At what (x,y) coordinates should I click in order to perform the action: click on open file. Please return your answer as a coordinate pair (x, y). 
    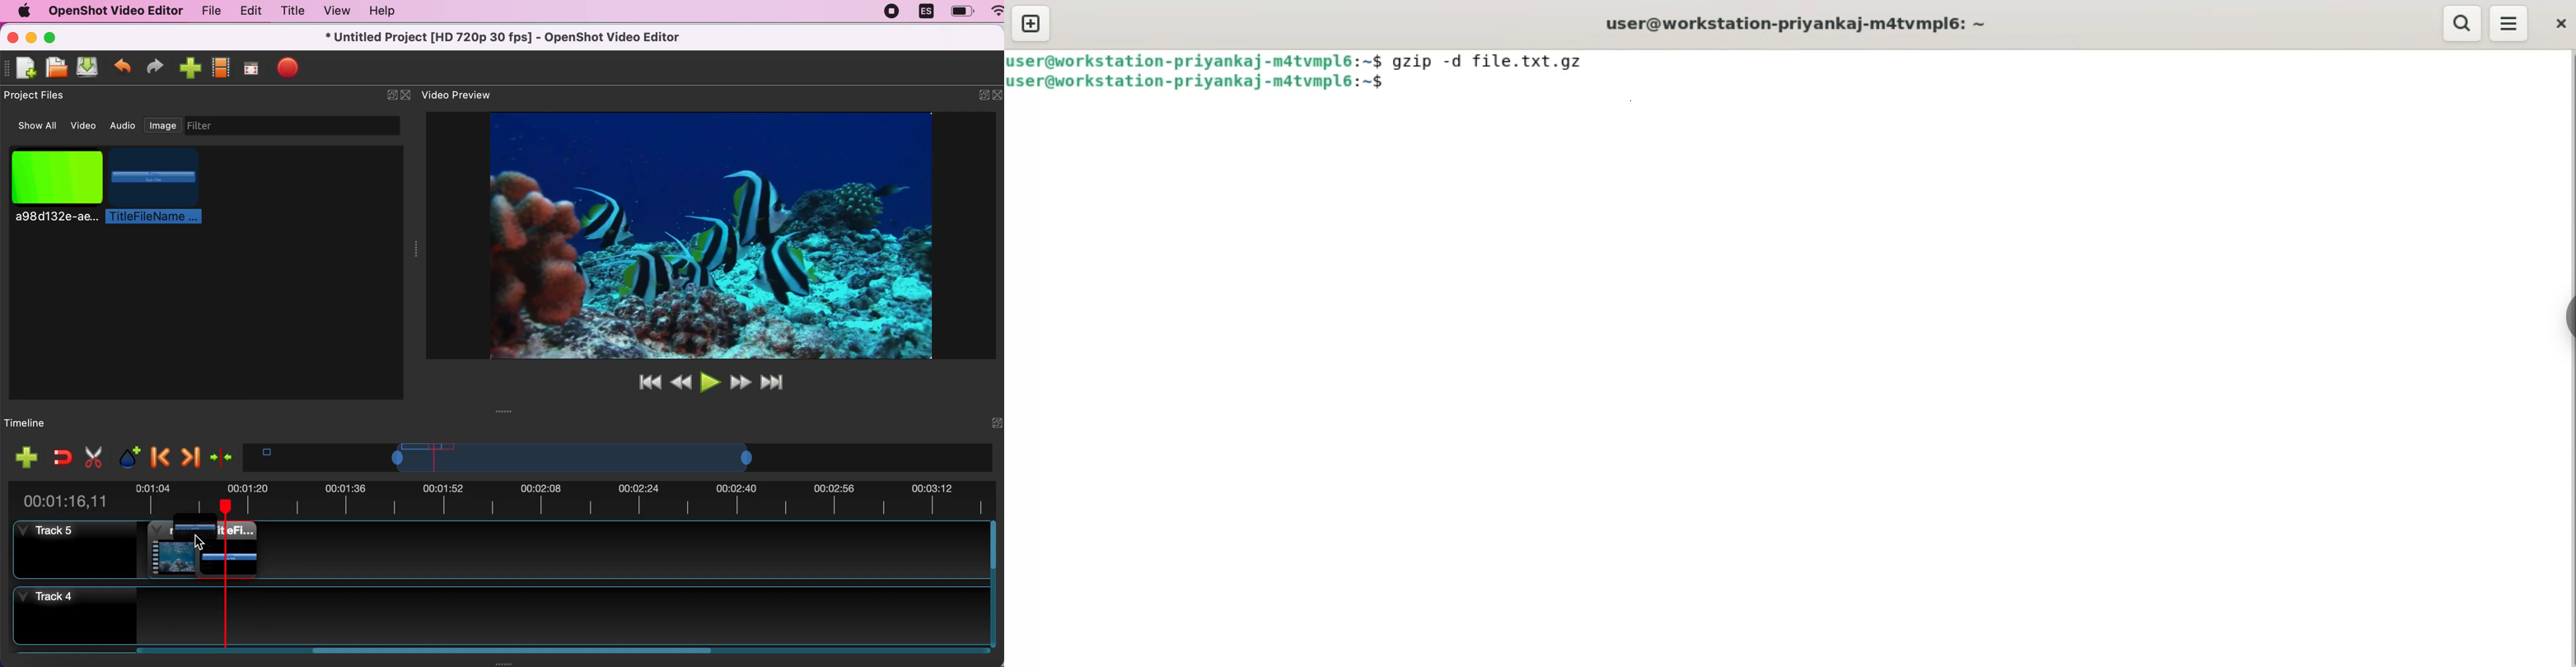
    Looking at the image, I should click on (57, 68).